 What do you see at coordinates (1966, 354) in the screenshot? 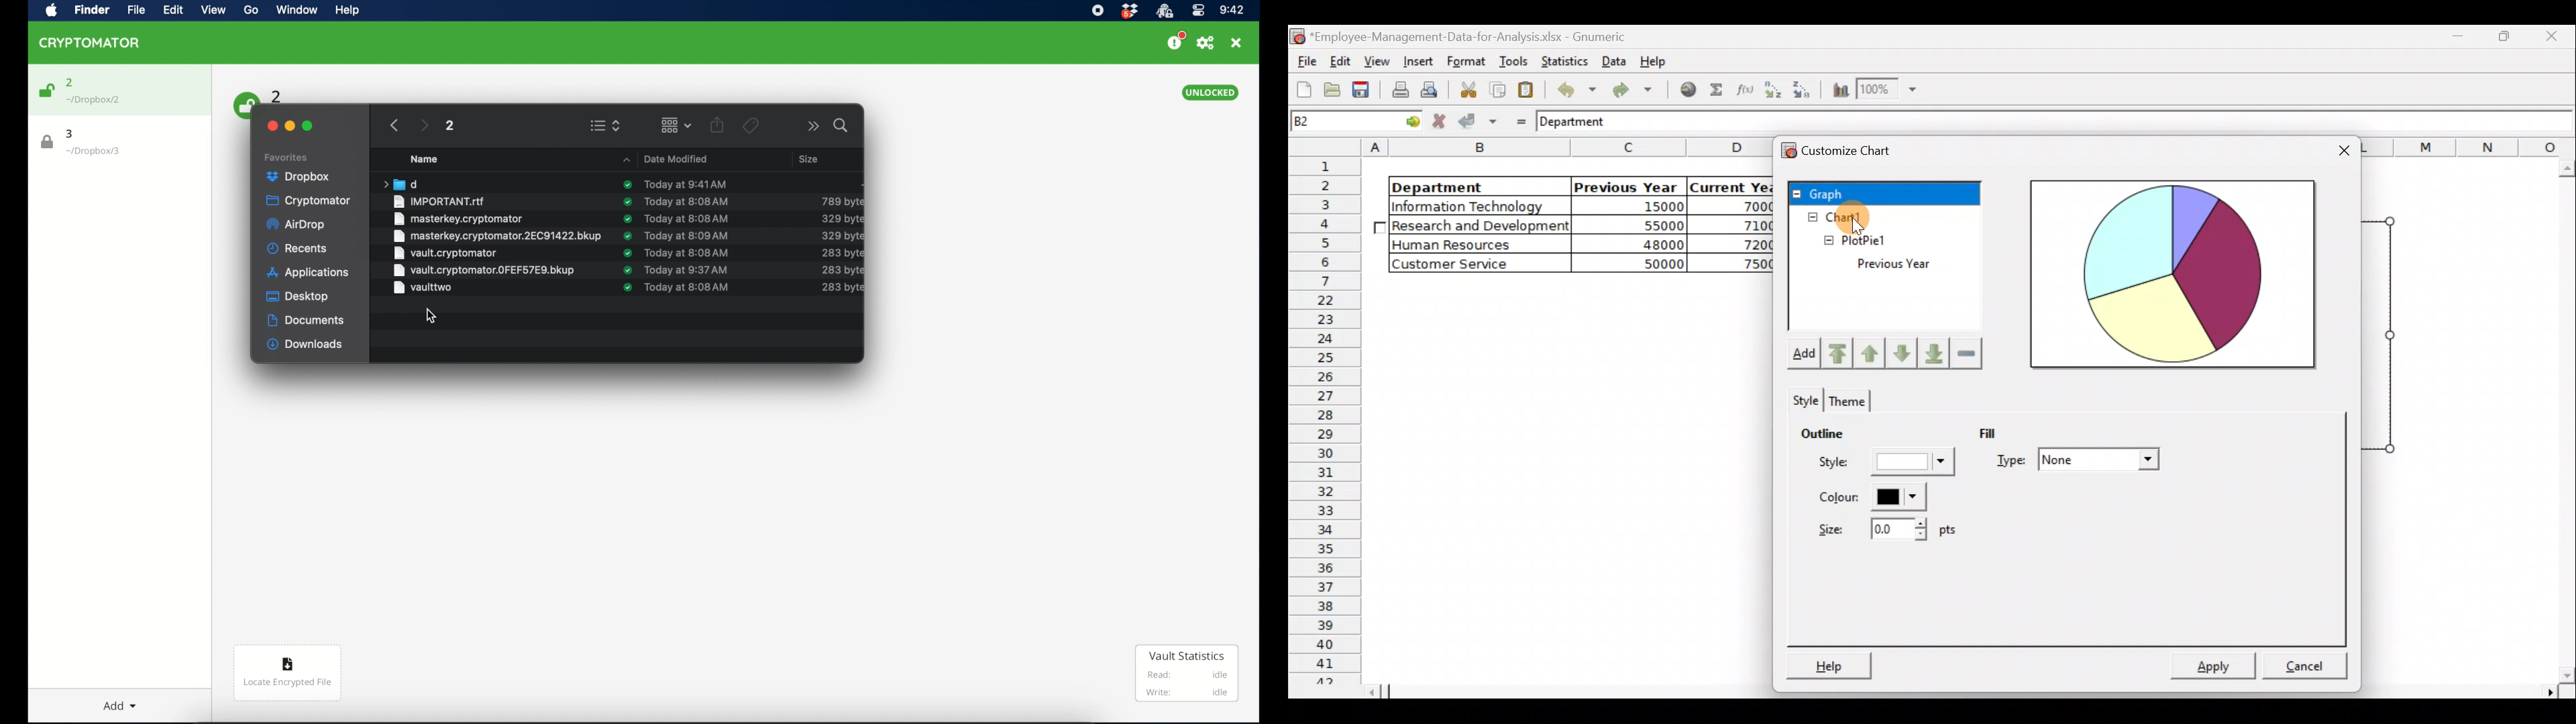
I see `Remove` at bounding box center [1966, 354].